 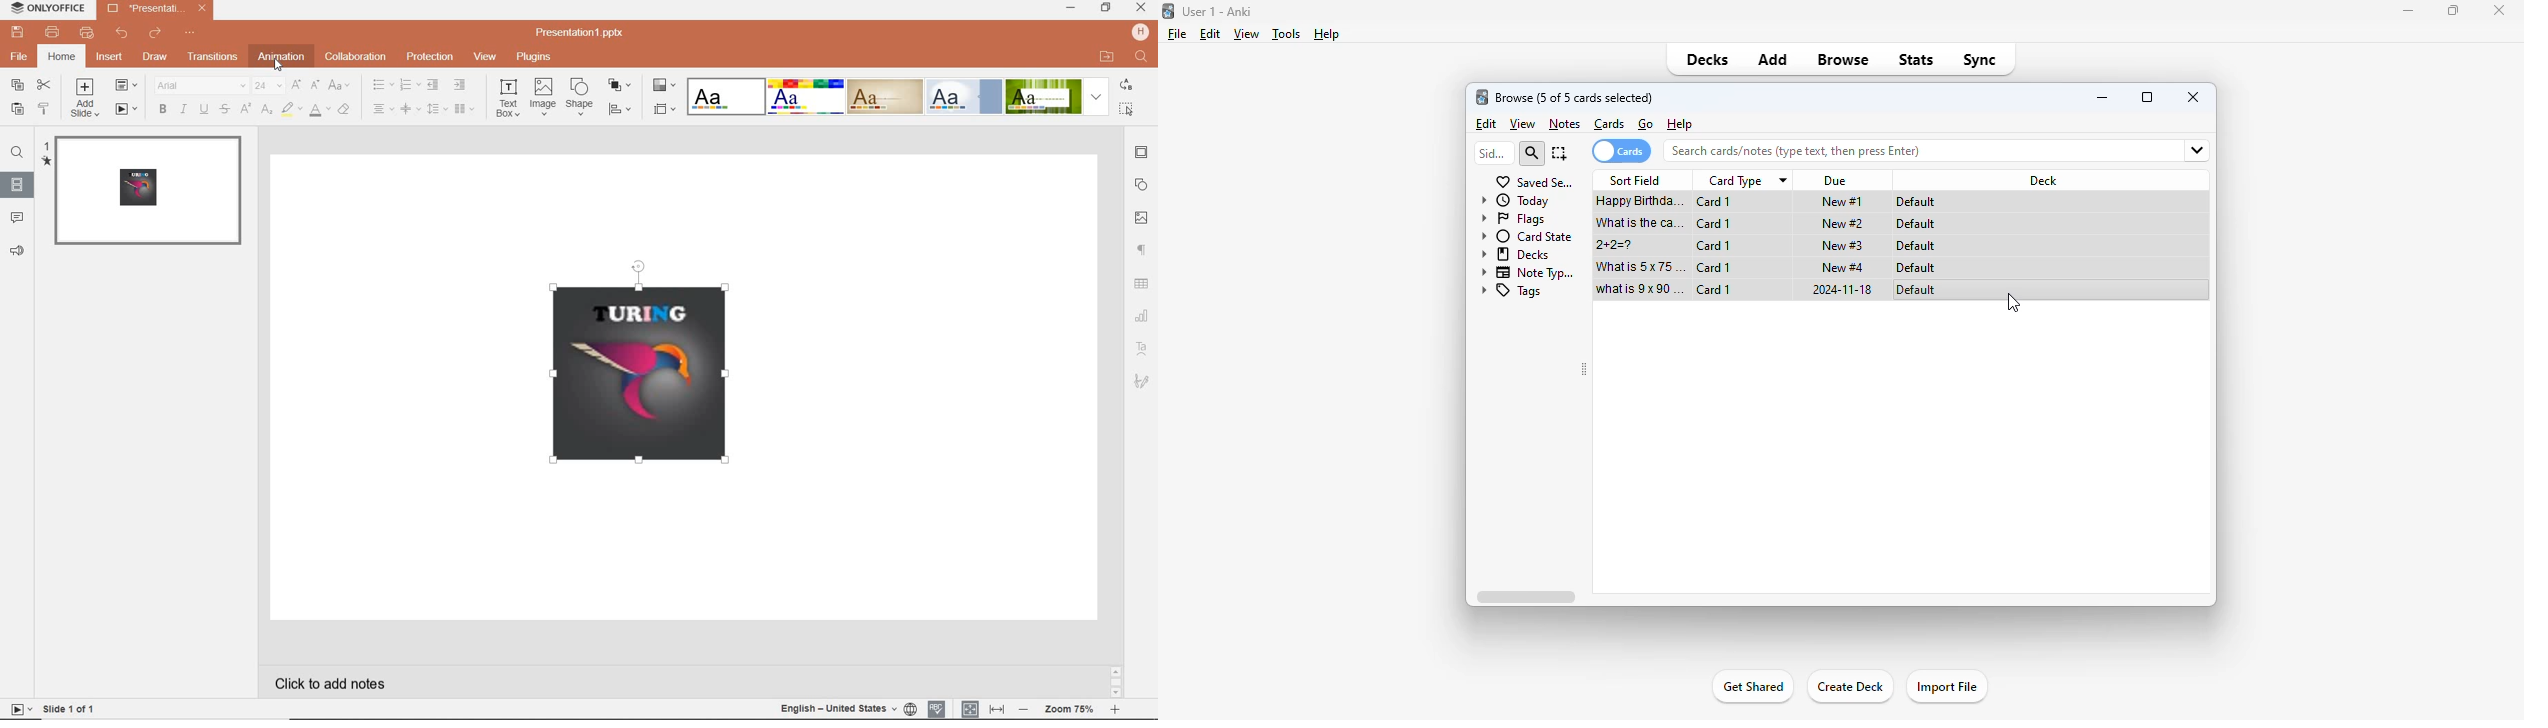 I want to click on 2+2=?, so click(x=1617, y=245).